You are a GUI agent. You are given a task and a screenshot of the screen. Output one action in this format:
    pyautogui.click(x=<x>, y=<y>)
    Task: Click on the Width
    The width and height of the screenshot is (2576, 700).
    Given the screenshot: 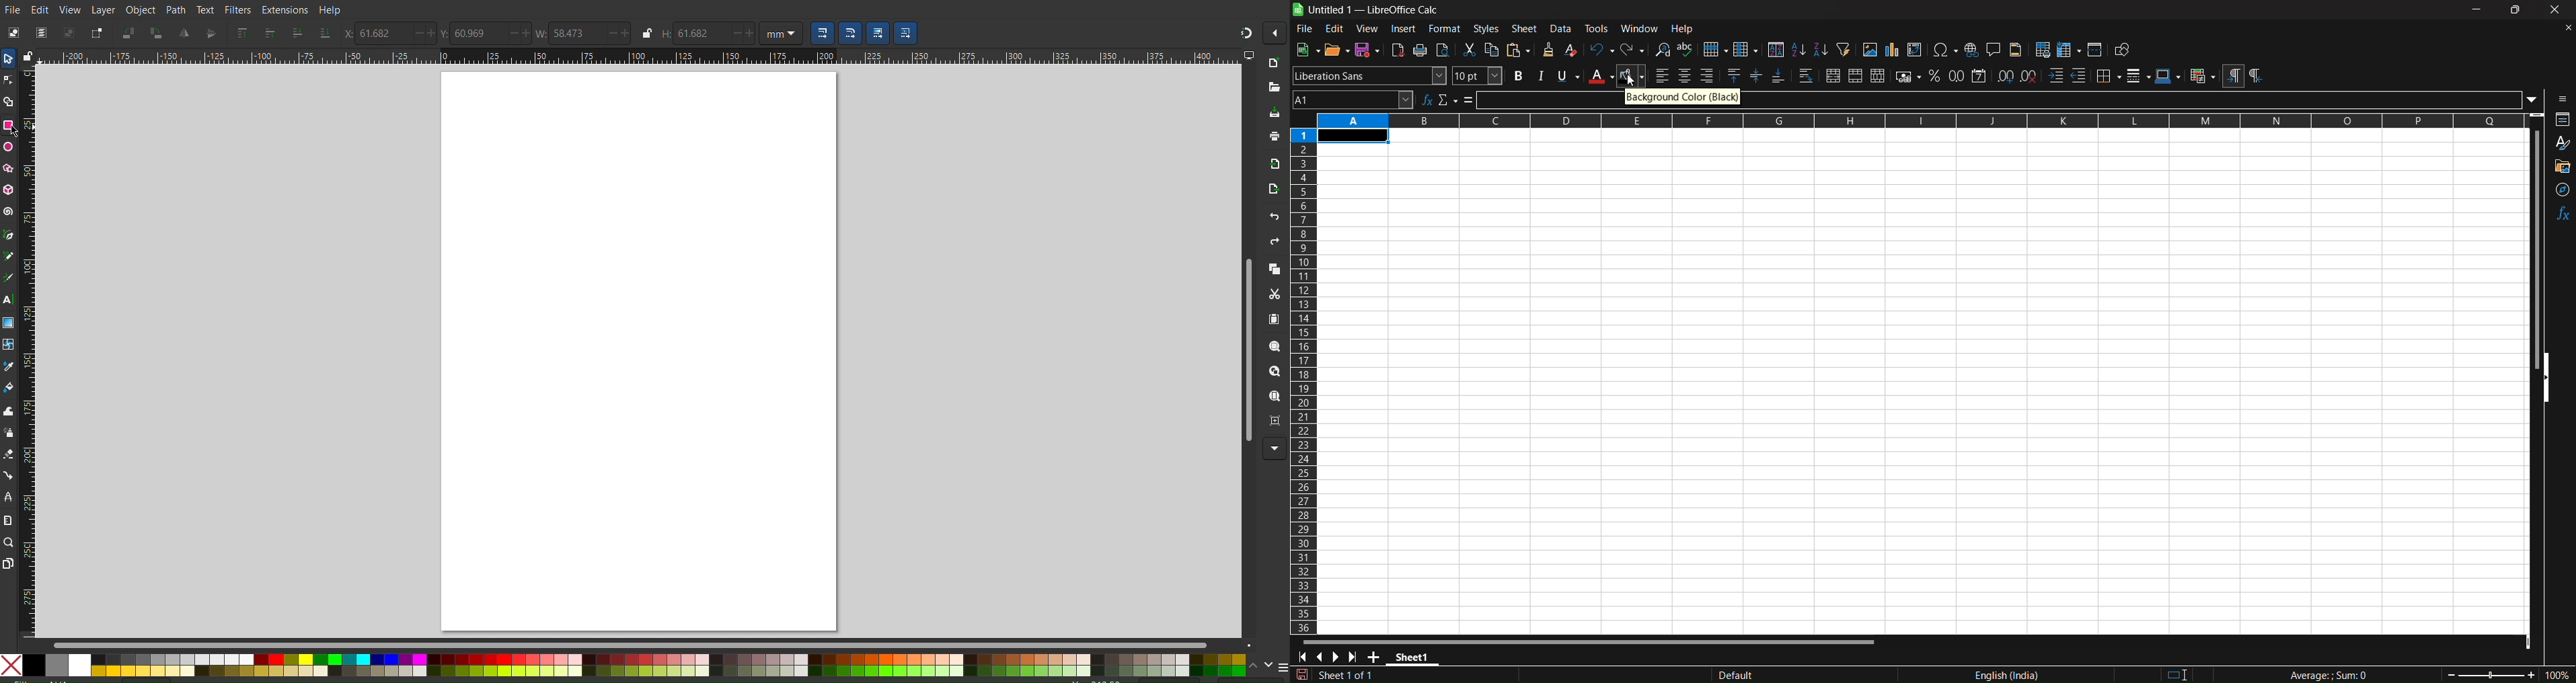 What is the action you would take?
    pyautogui.click(x=539, y=34)
    